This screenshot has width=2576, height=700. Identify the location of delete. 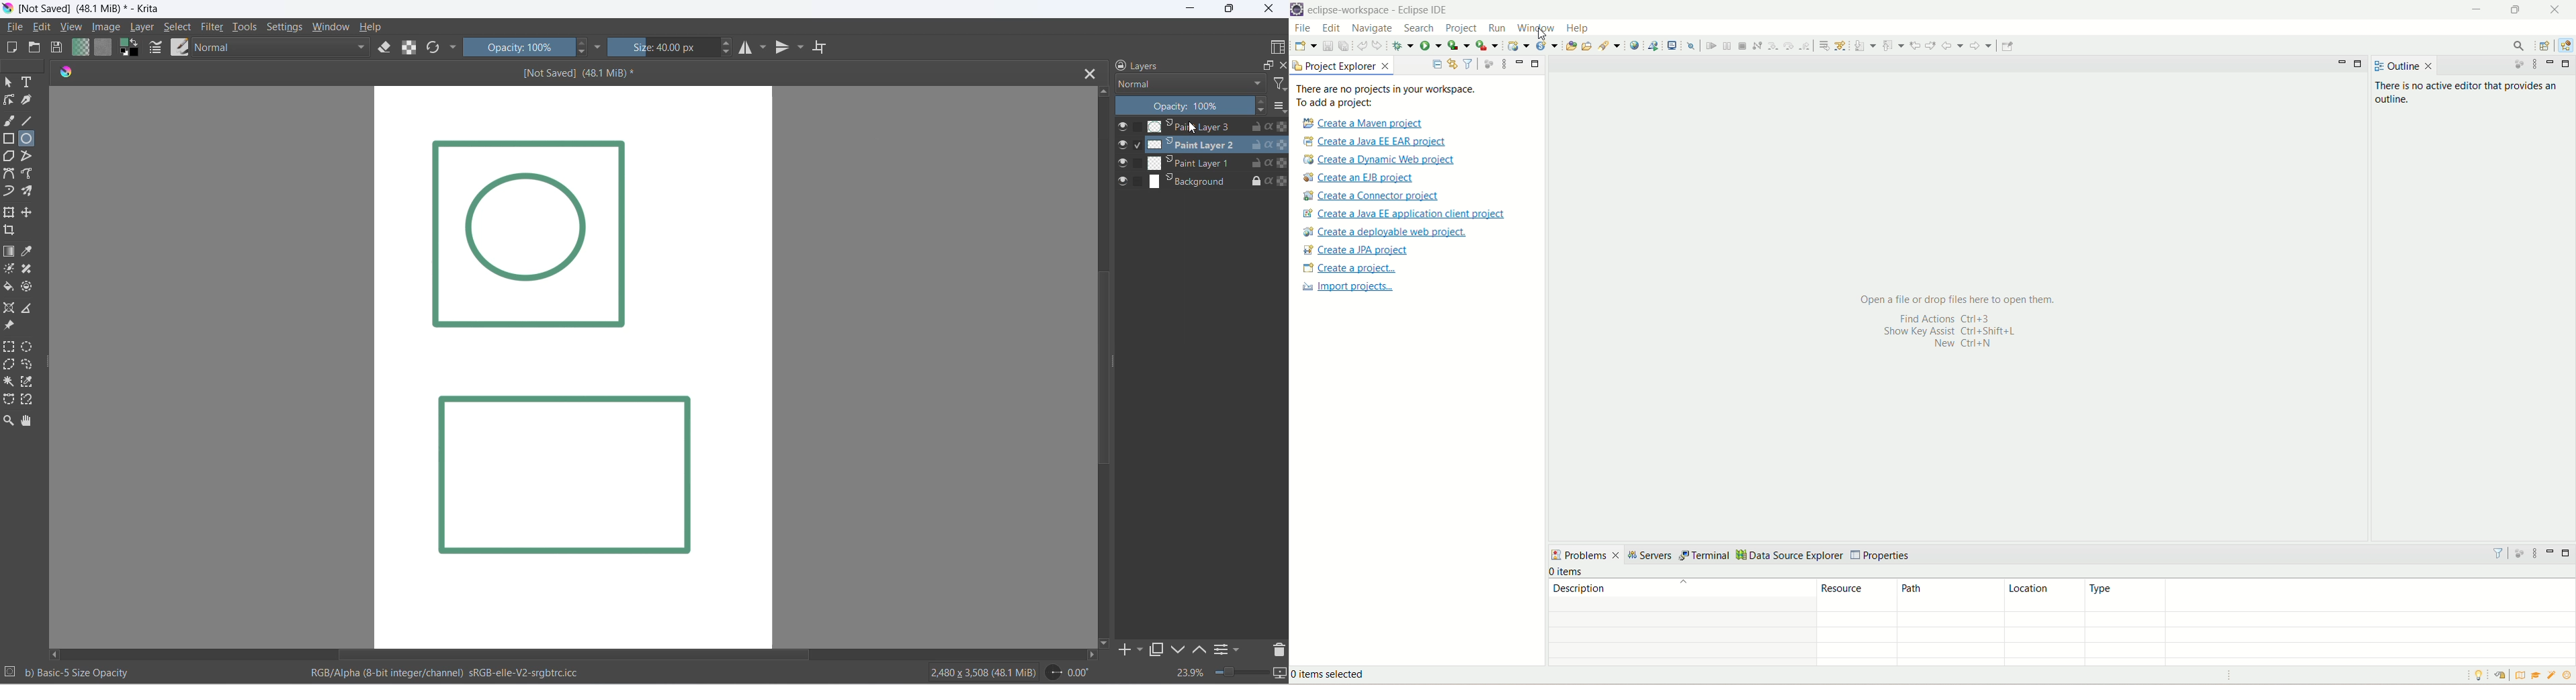
(1281, 648).